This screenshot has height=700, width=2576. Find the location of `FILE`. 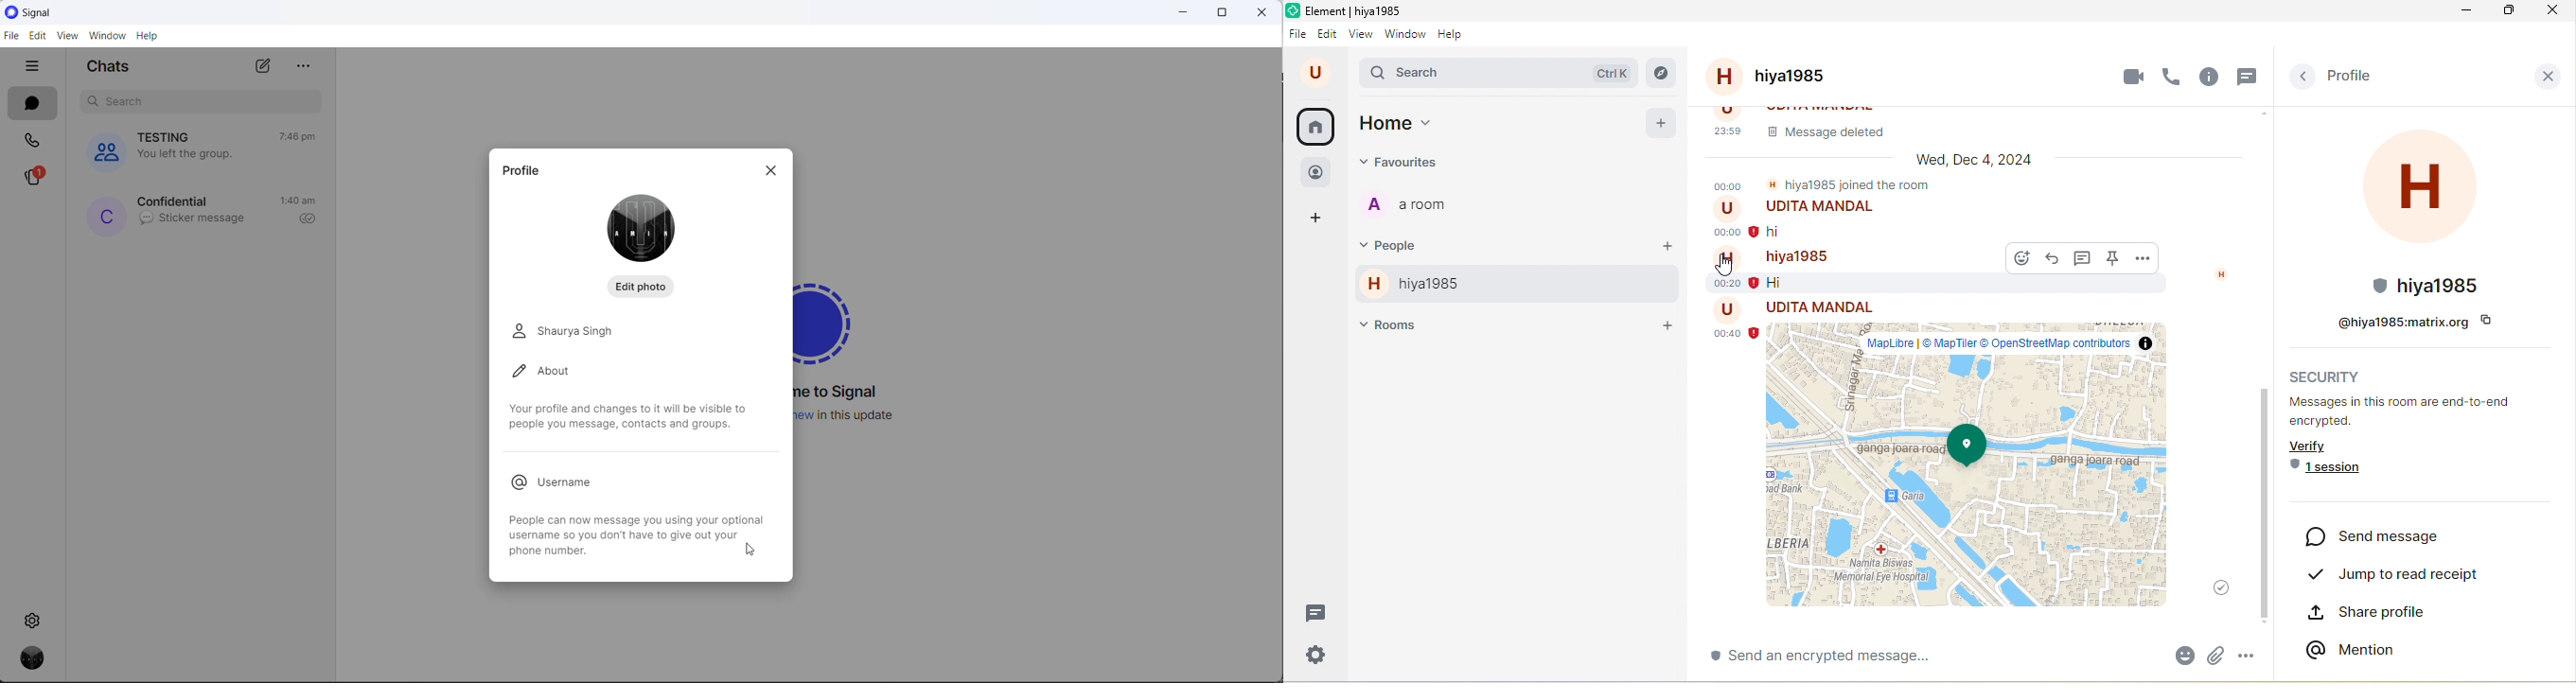

FILE is located at coordinates (10, 35).